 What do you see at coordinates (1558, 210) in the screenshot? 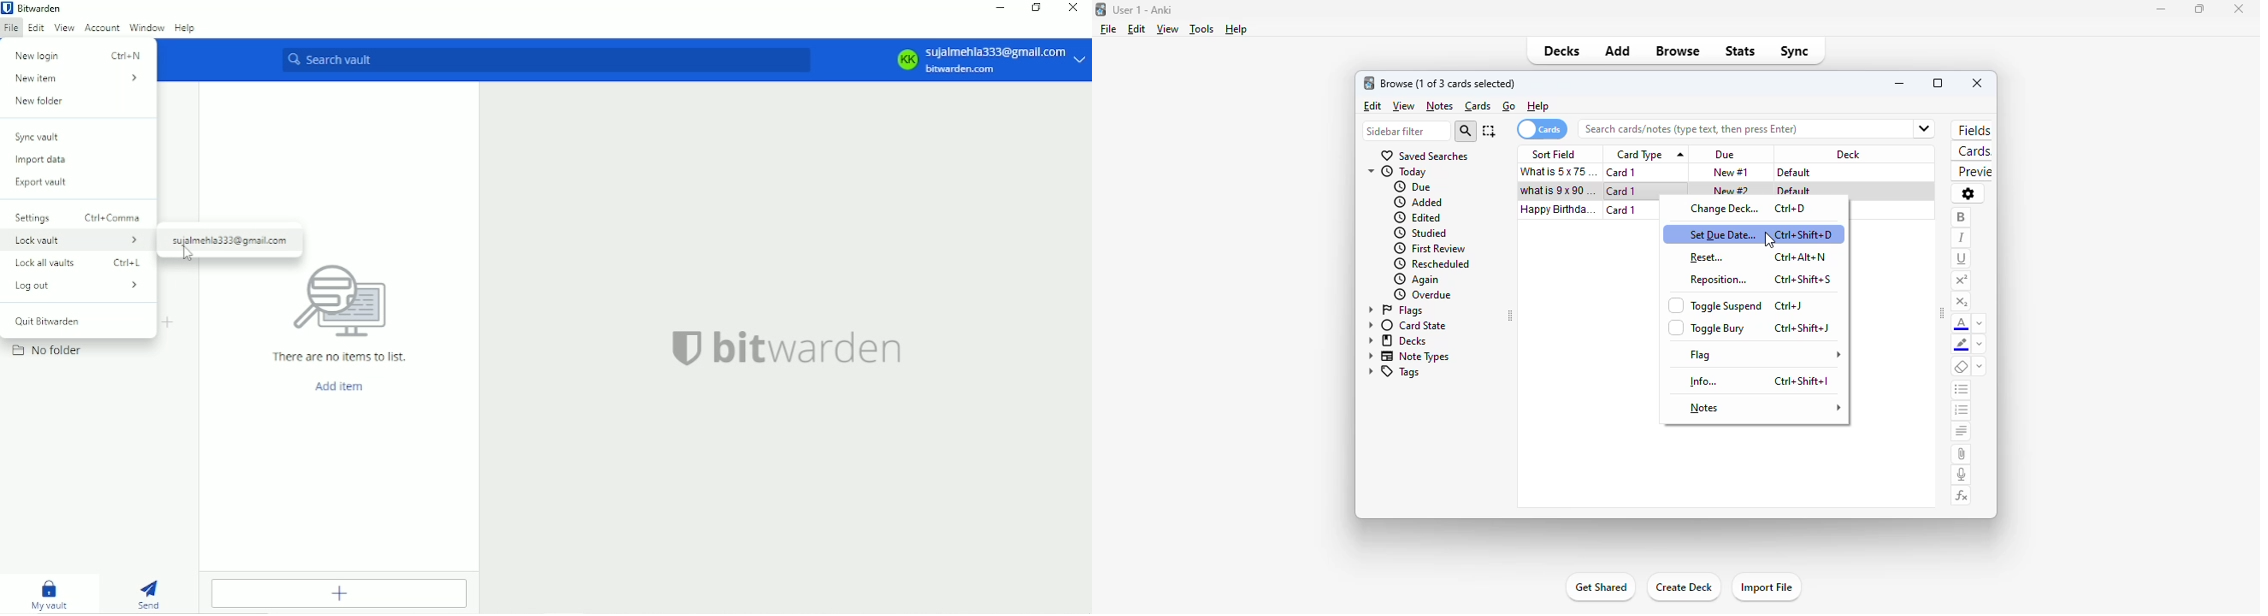
I see `happy birthday song!!!.mp3` at bounding box center [1558, 210].